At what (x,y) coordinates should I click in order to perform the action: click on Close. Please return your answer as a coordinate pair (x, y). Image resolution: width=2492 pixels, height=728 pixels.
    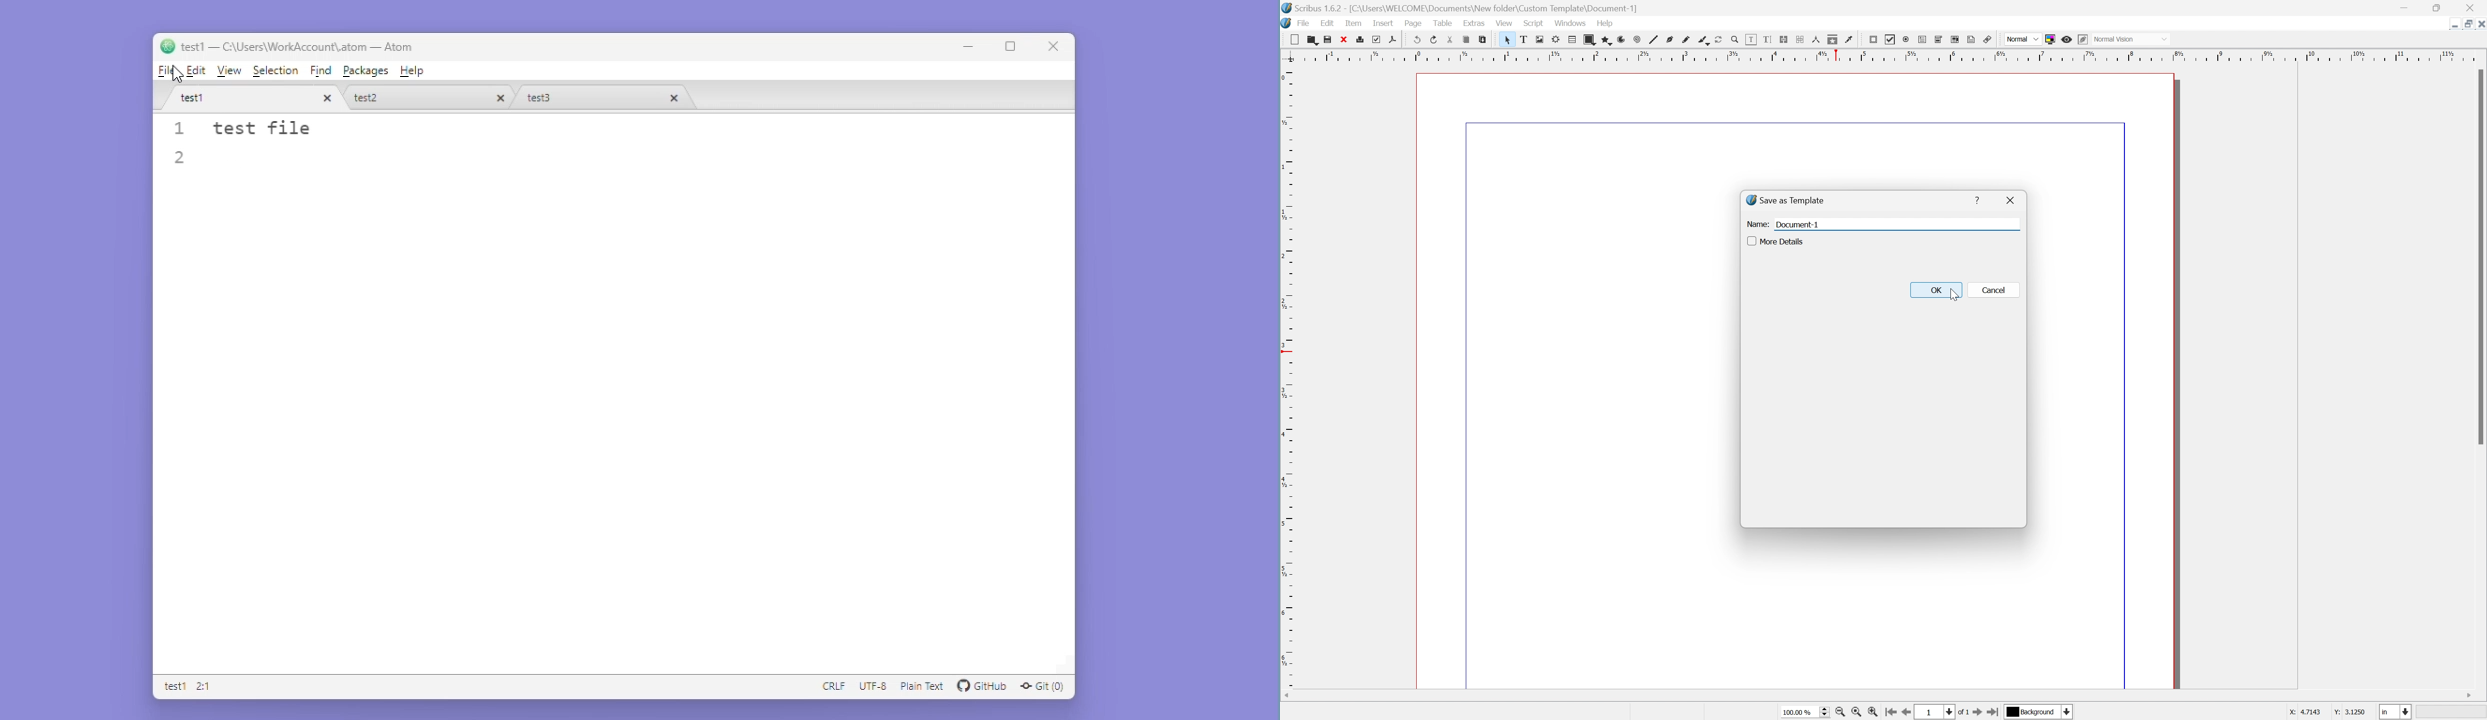
    Looking at the image, I should click on (2480, 25).